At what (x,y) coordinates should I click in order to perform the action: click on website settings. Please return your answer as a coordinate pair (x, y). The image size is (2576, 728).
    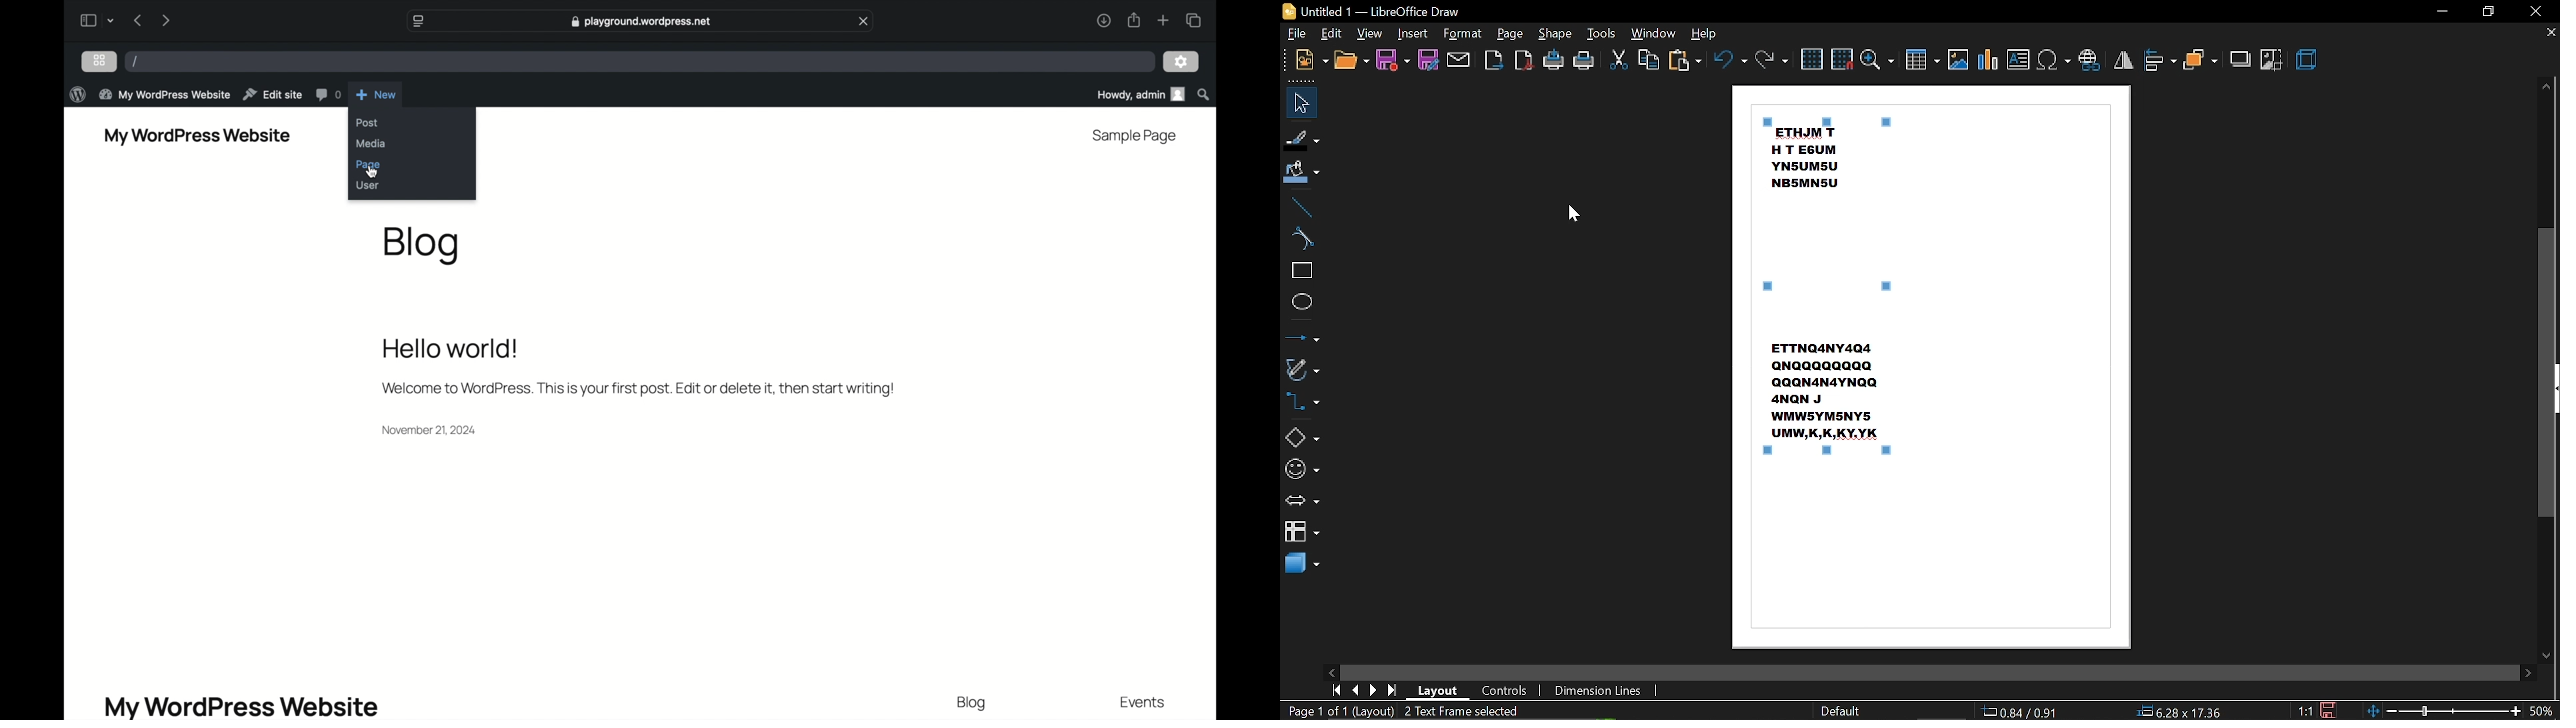
    Looking at the image, I should click on (417, 21).